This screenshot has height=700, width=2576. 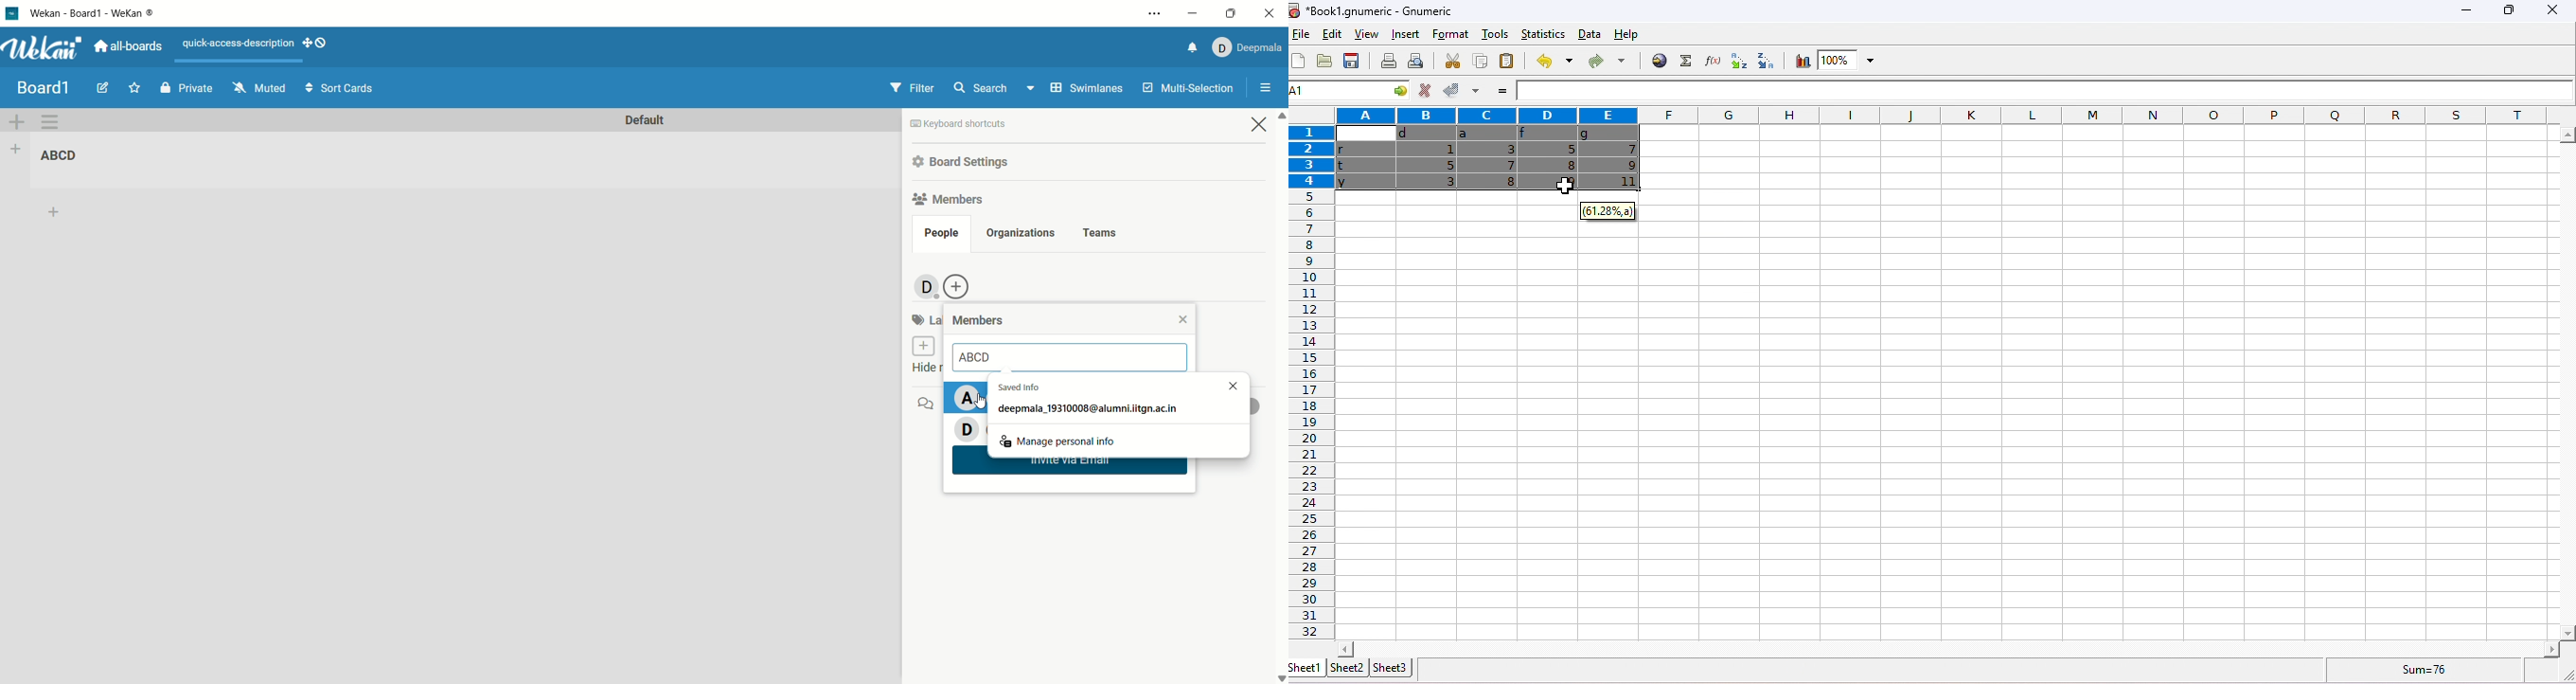 I want to click on private, so click(x=189, y=89).